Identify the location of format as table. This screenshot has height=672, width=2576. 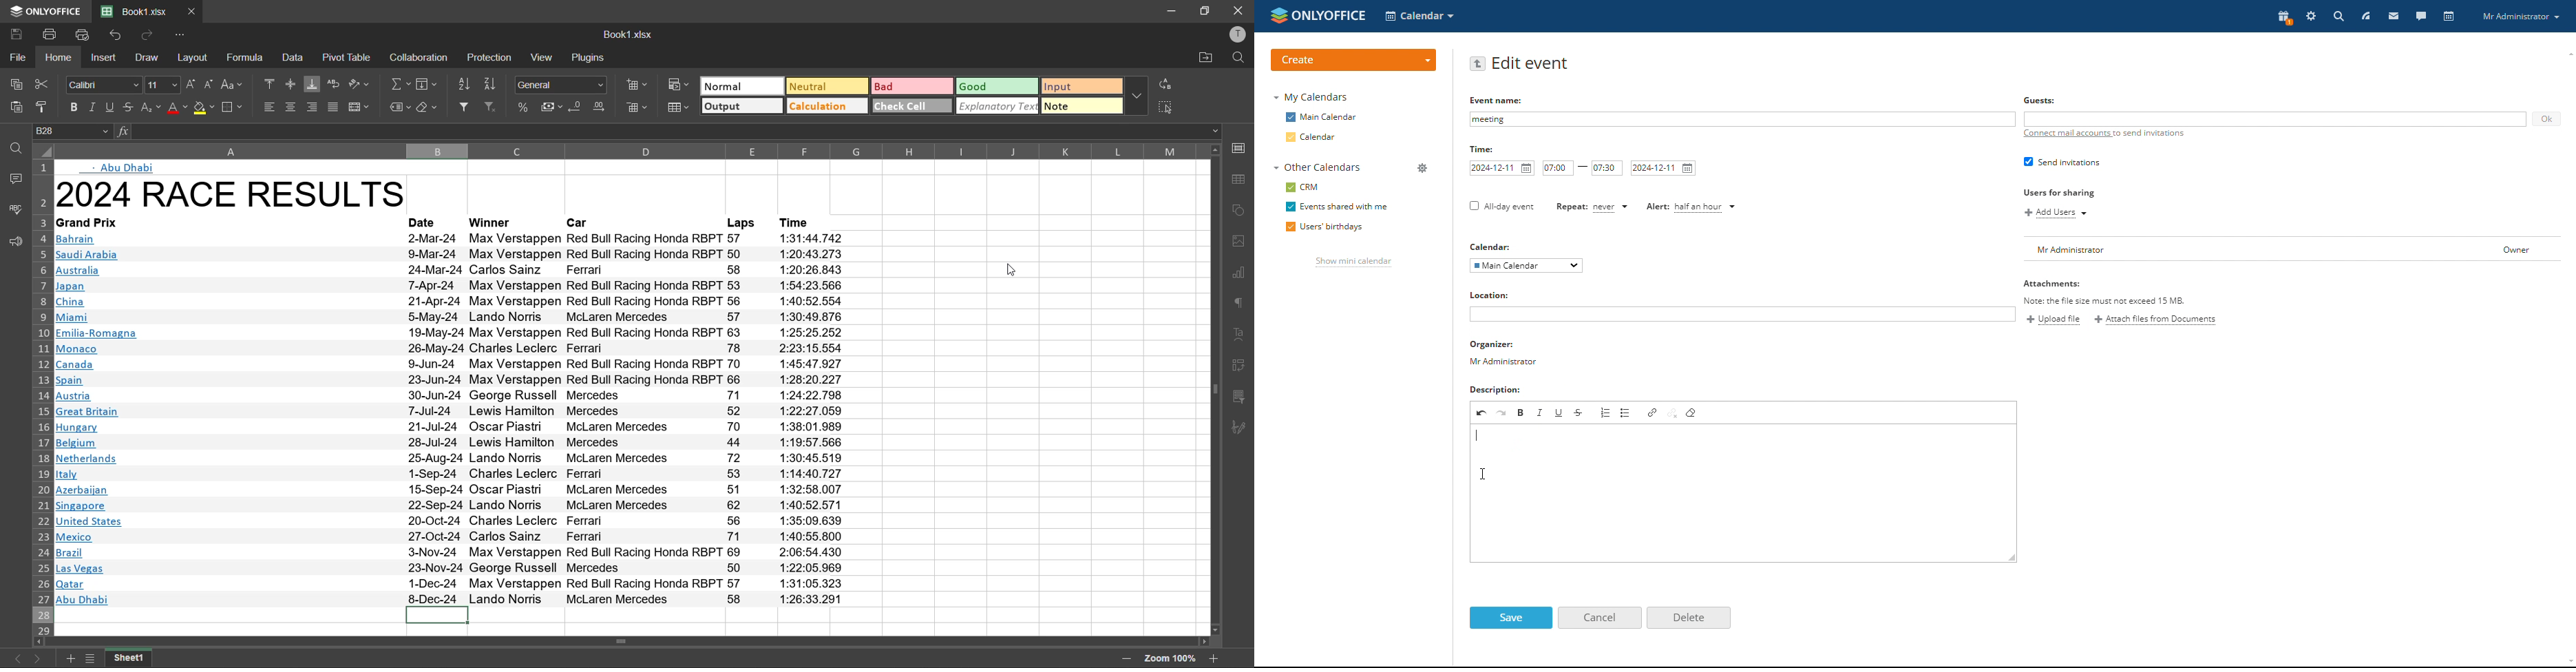
(680, 110).